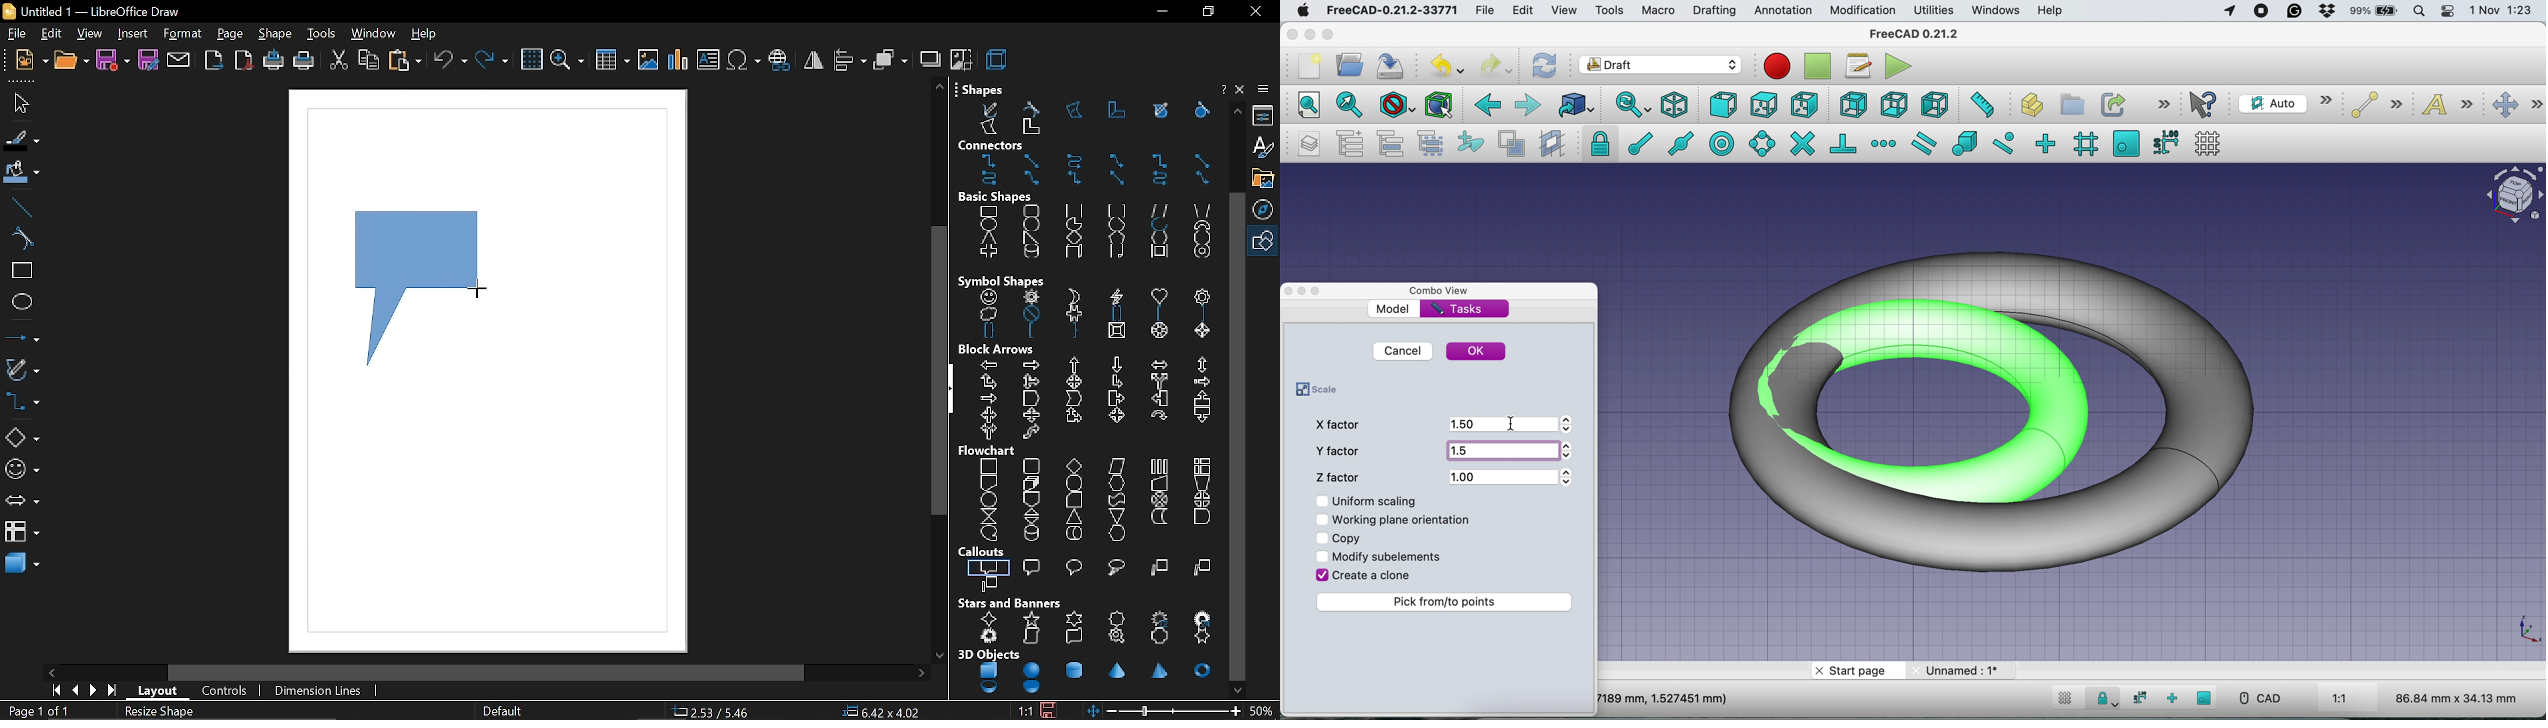  I want to click on horizontal scroll bar, so click(487, 672).